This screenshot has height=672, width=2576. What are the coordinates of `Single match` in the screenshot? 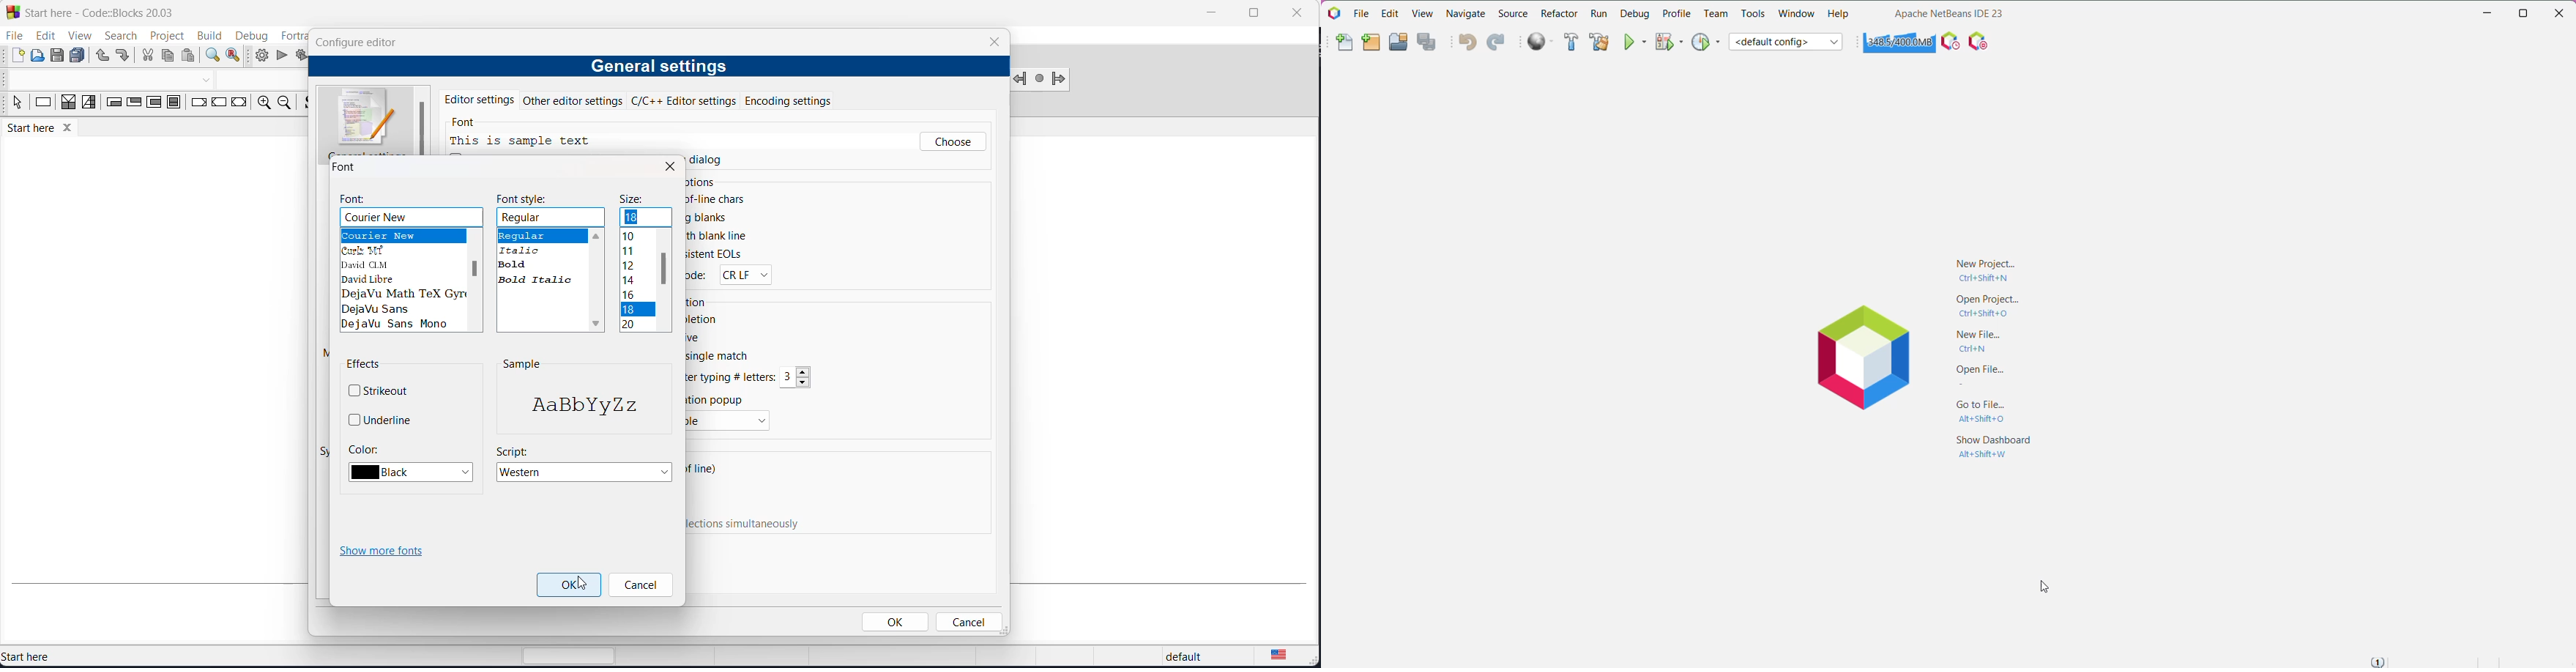 It's located at (729, 357).